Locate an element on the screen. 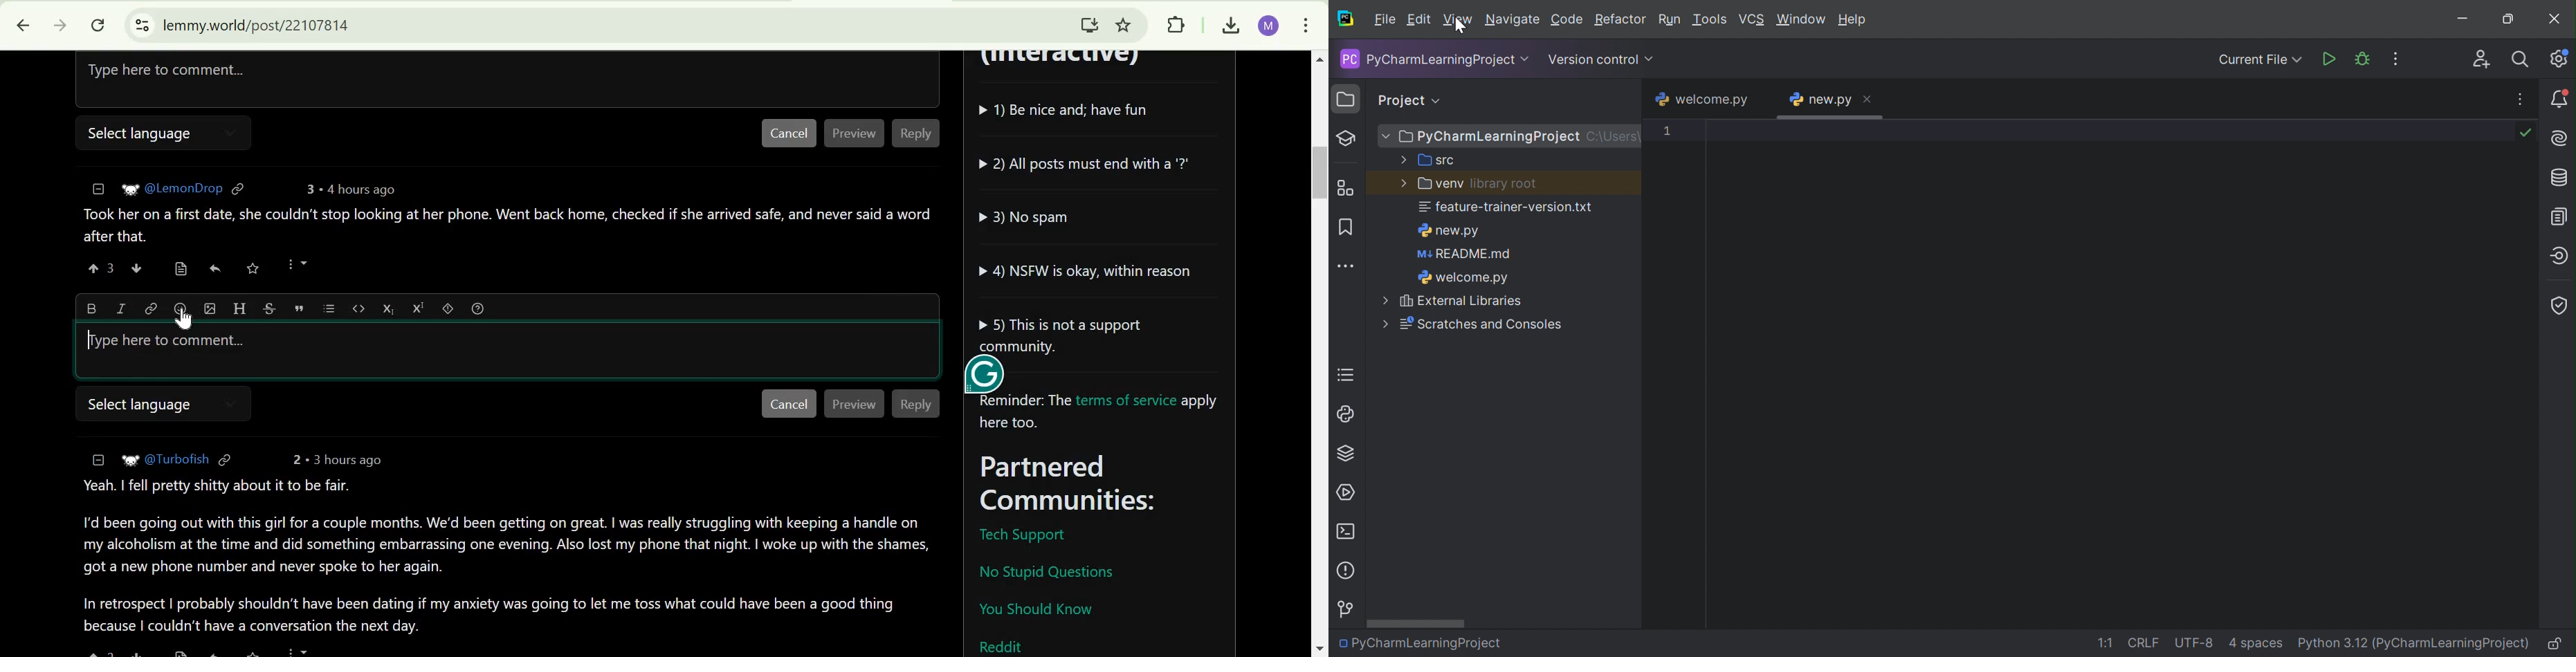 The image size is (2576, 672). picture is located at coordinates (130, 188).